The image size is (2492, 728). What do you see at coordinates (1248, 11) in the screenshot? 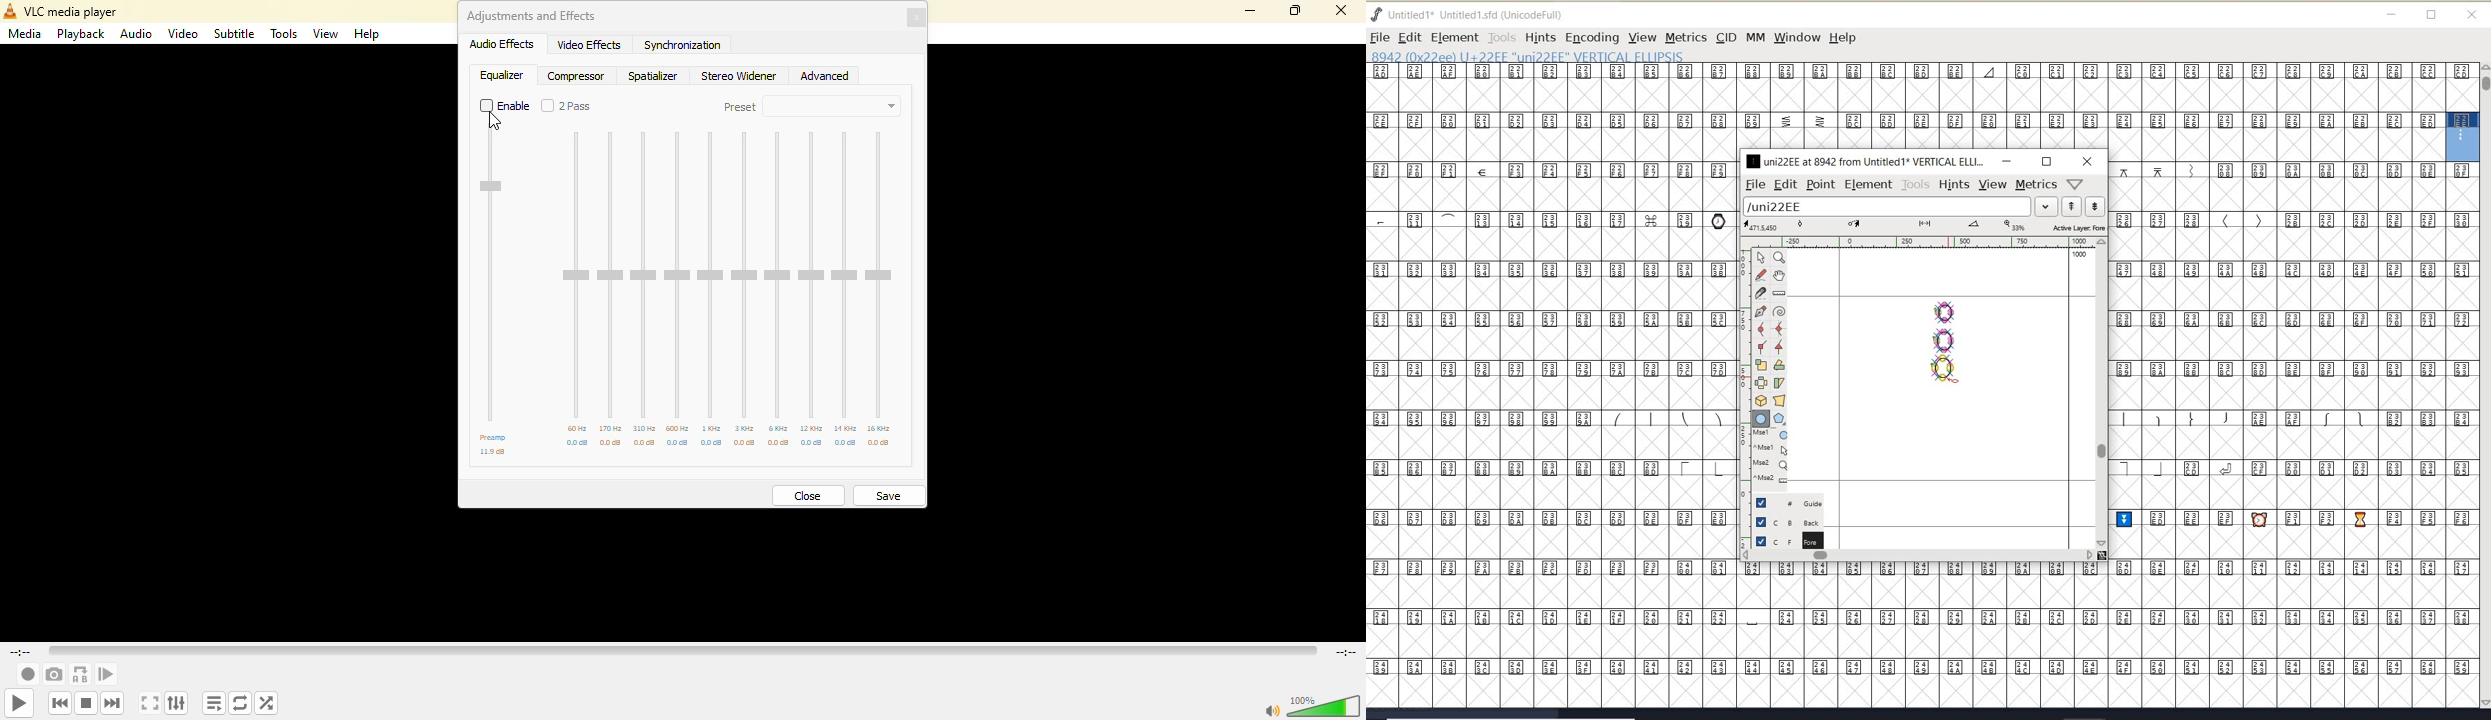
I see `minimize` at bounding box center [1248, 11].